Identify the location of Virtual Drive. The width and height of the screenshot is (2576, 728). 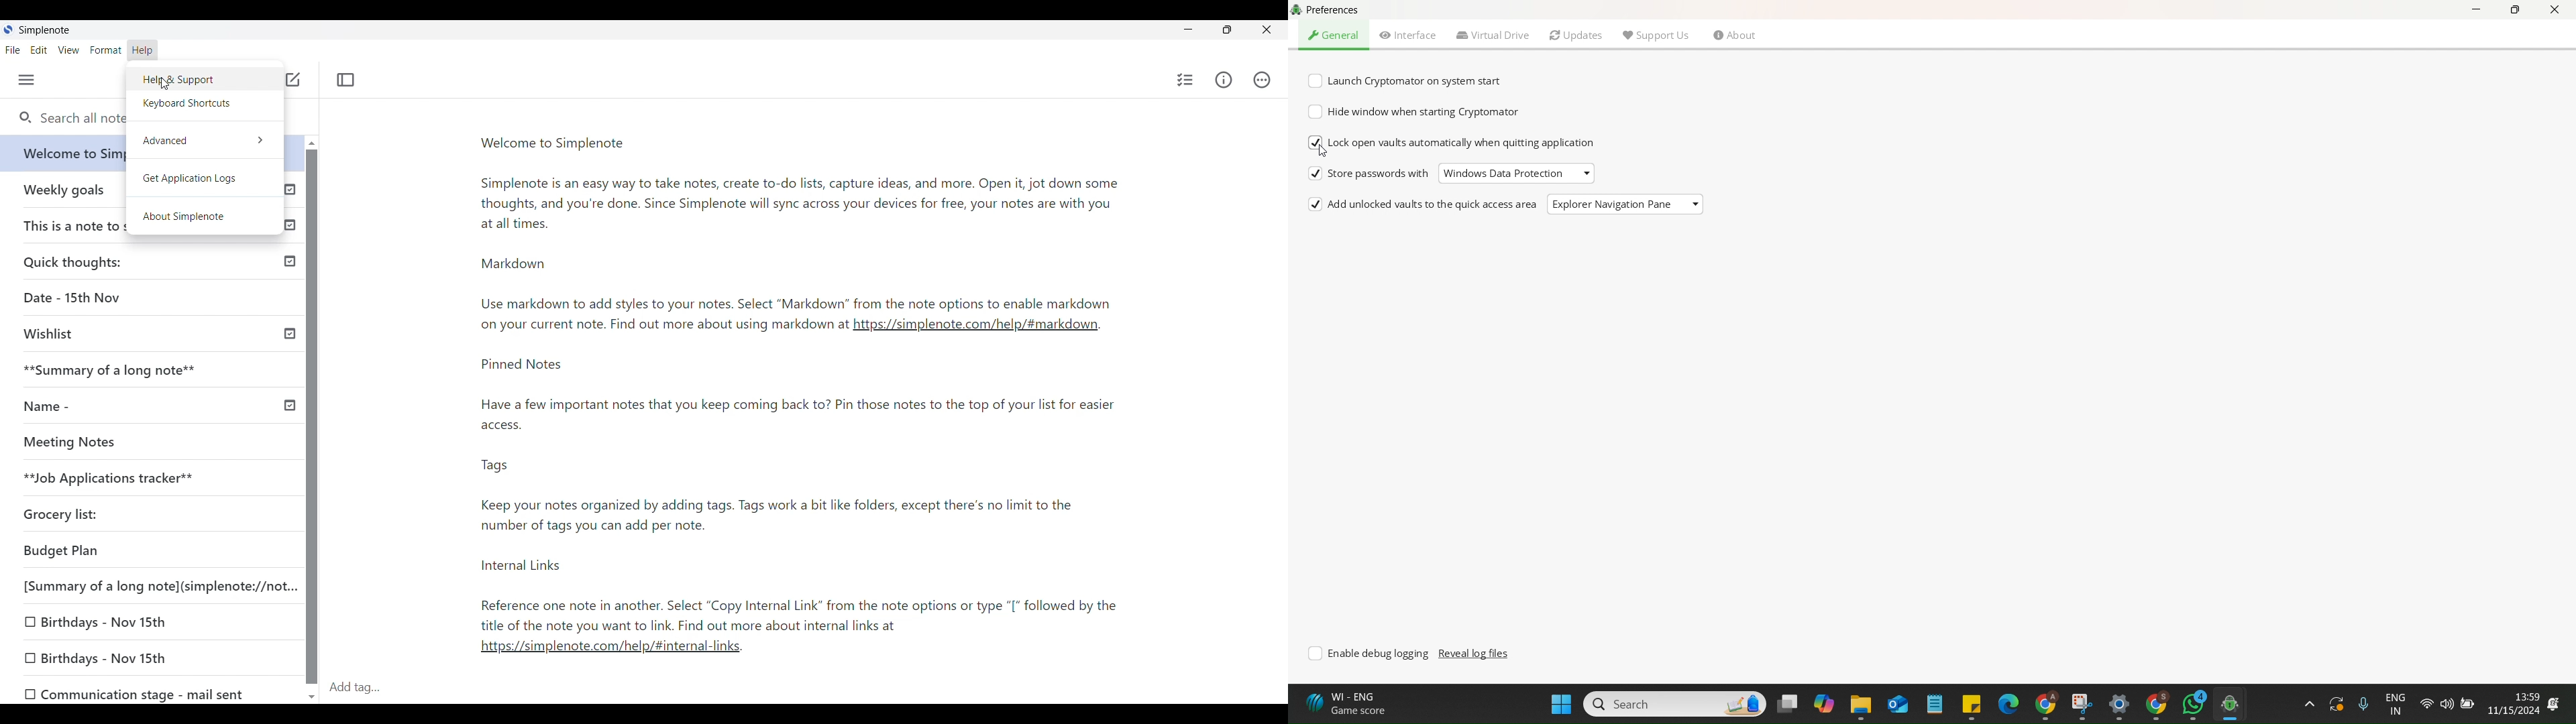
(1493, 35).